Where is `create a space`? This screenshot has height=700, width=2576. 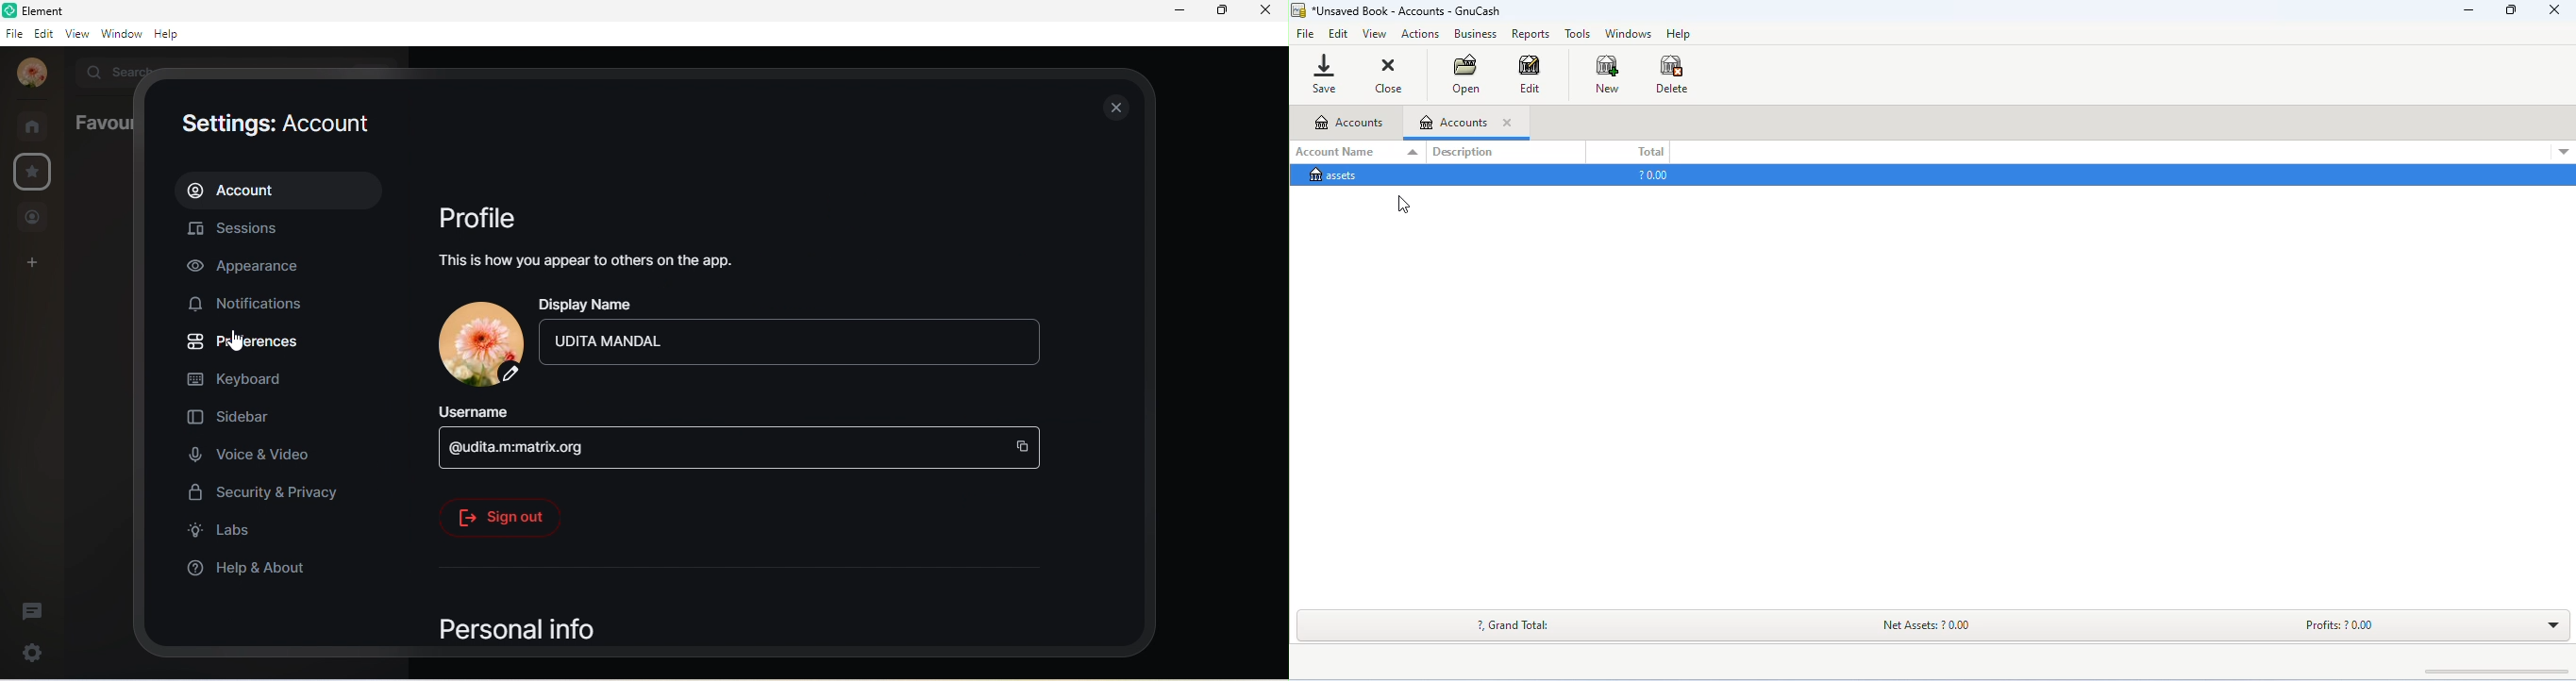
create a space is located at coordinates (29, 264).